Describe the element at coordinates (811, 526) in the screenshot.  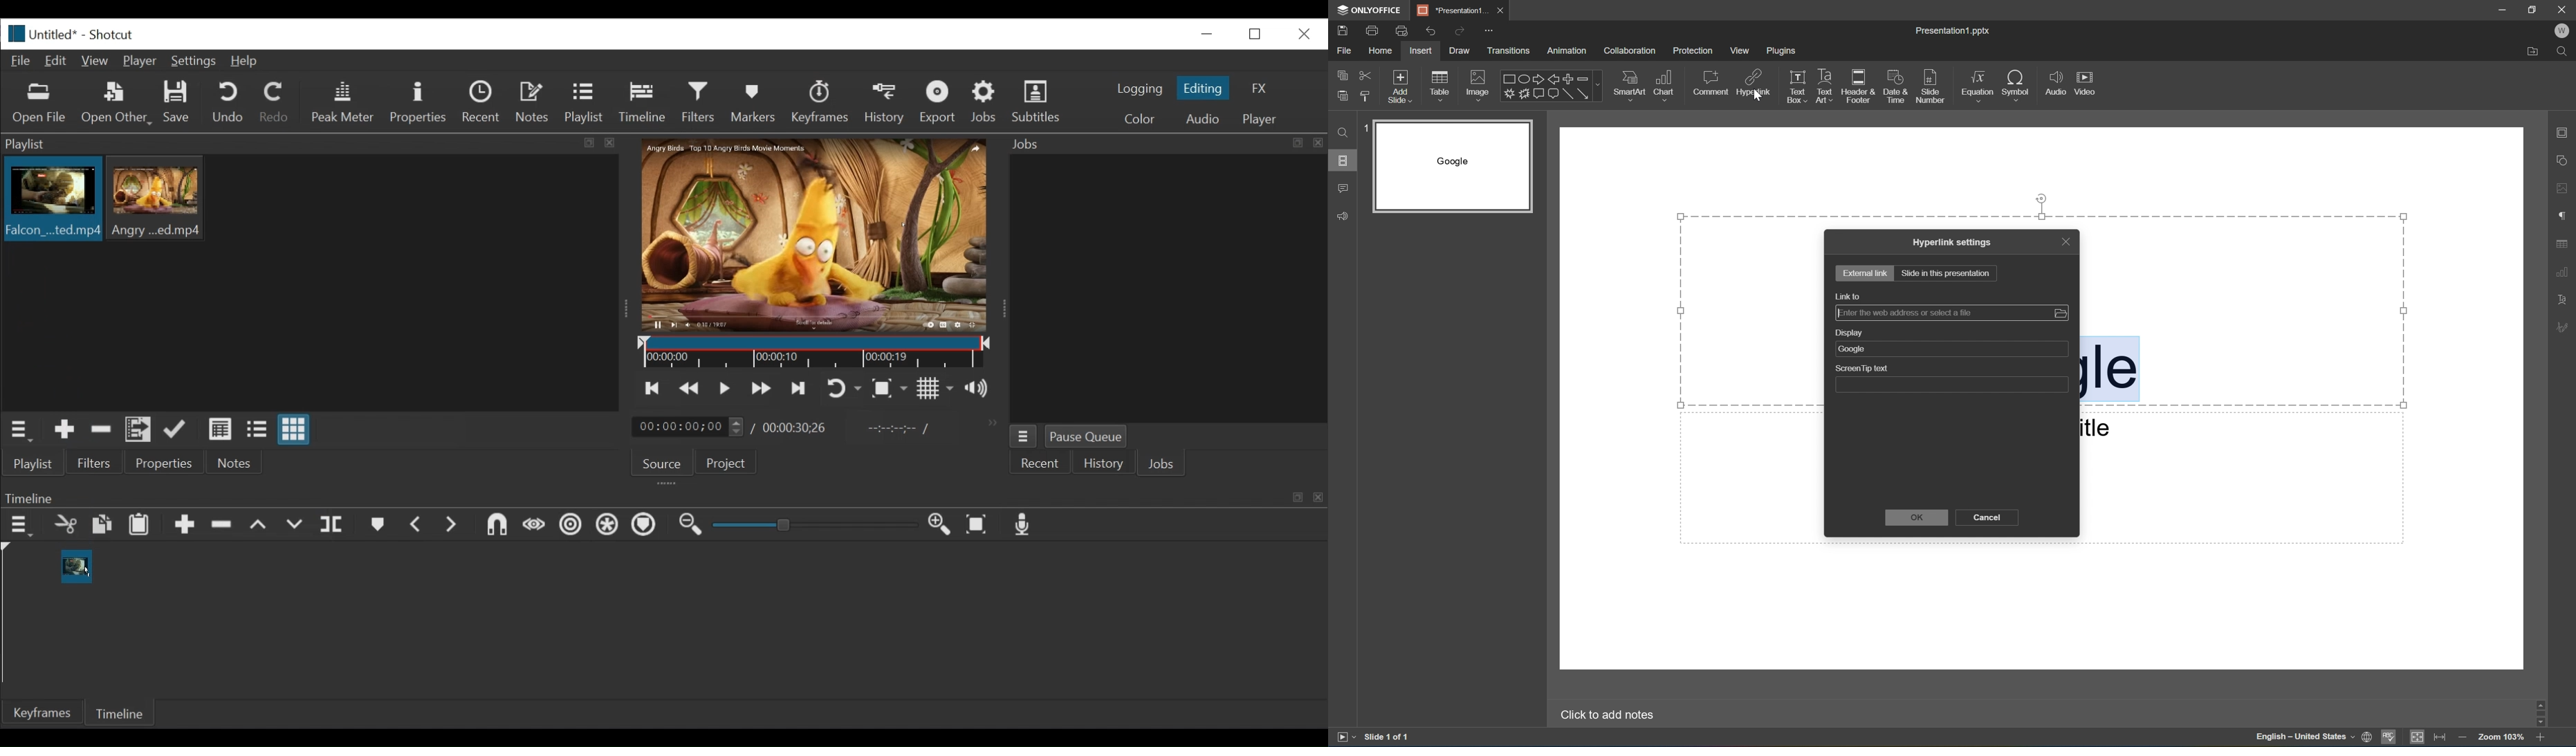
I see `slider` at that location.